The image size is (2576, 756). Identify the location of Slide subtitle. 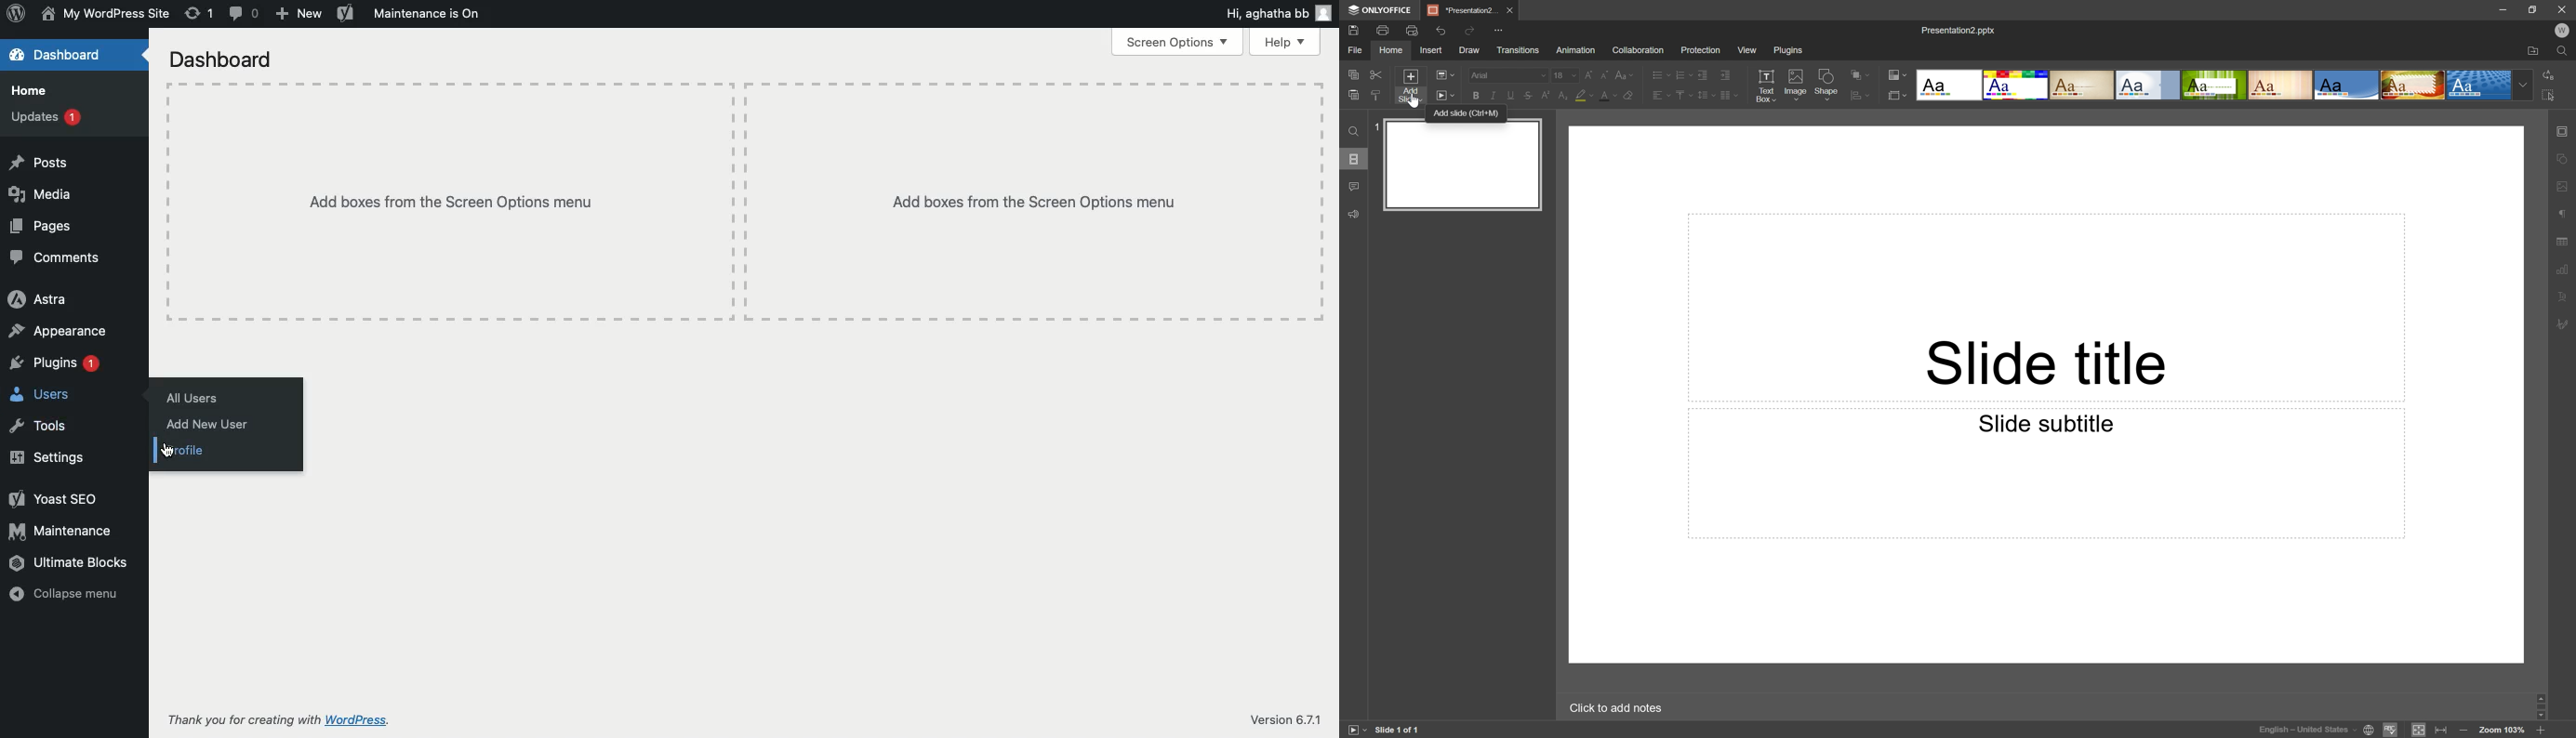
(2048, 423).